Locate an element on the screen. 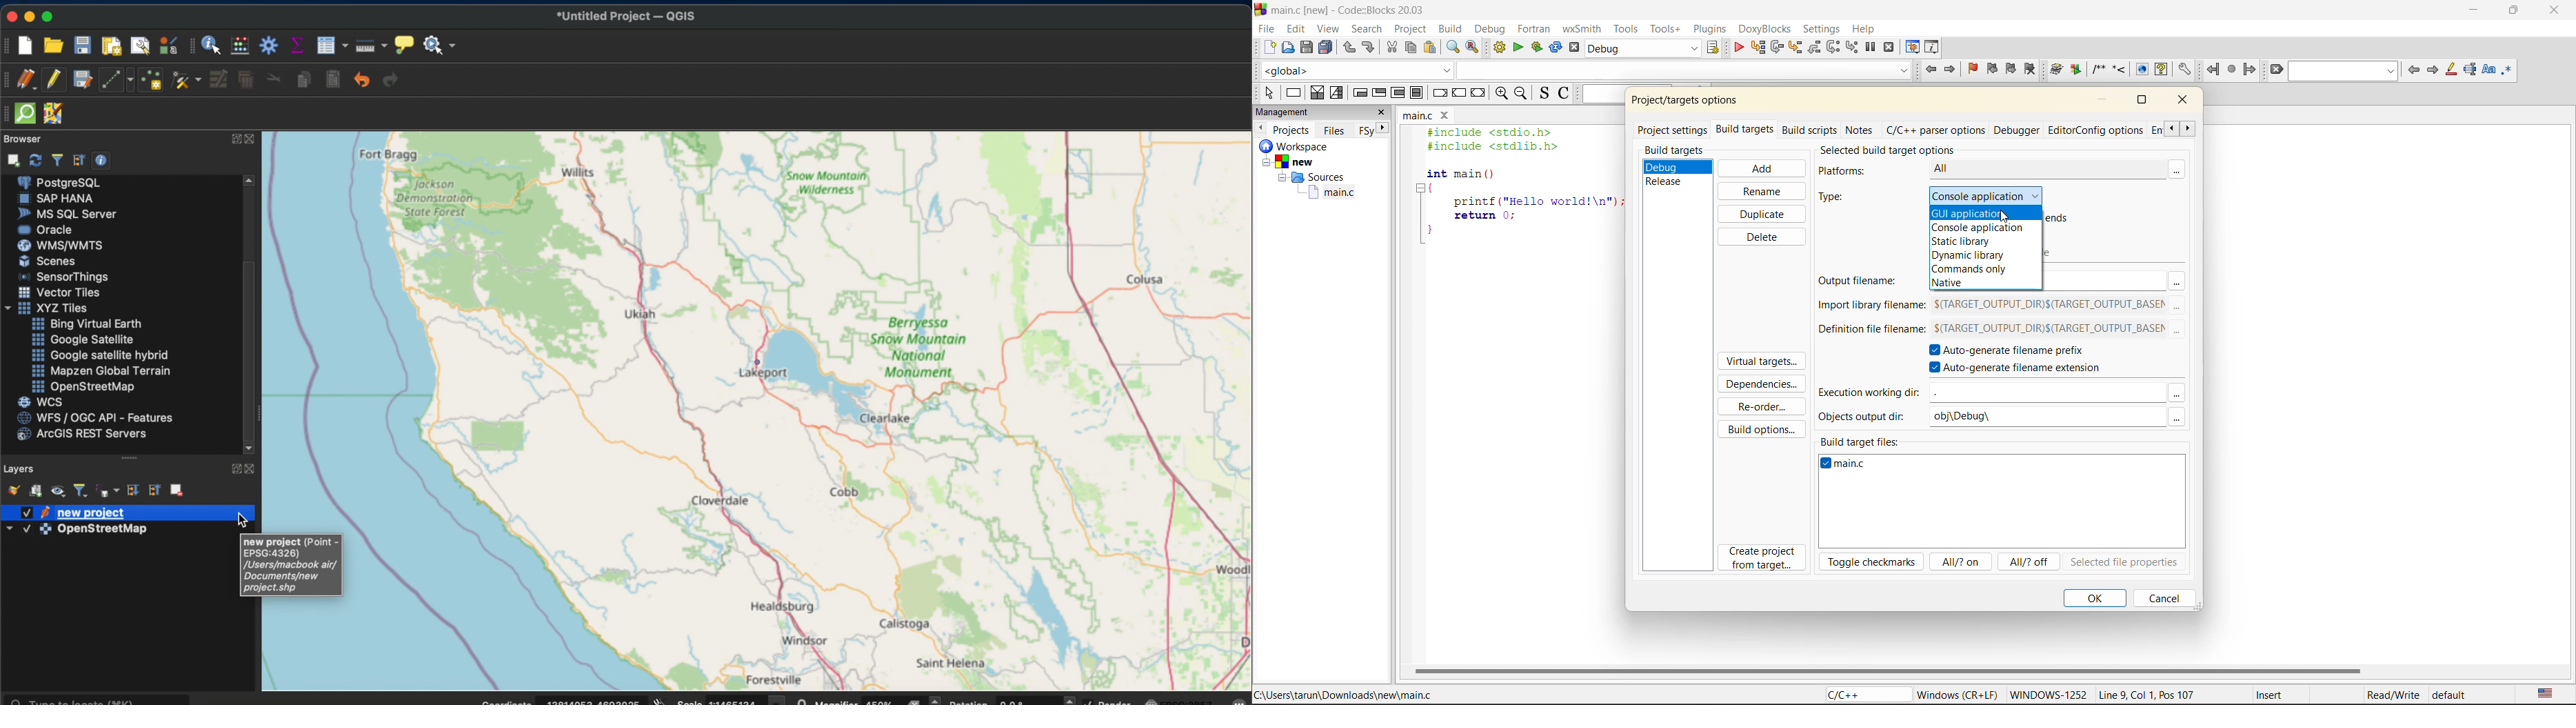  cut is located at coordinates (1391, 48).